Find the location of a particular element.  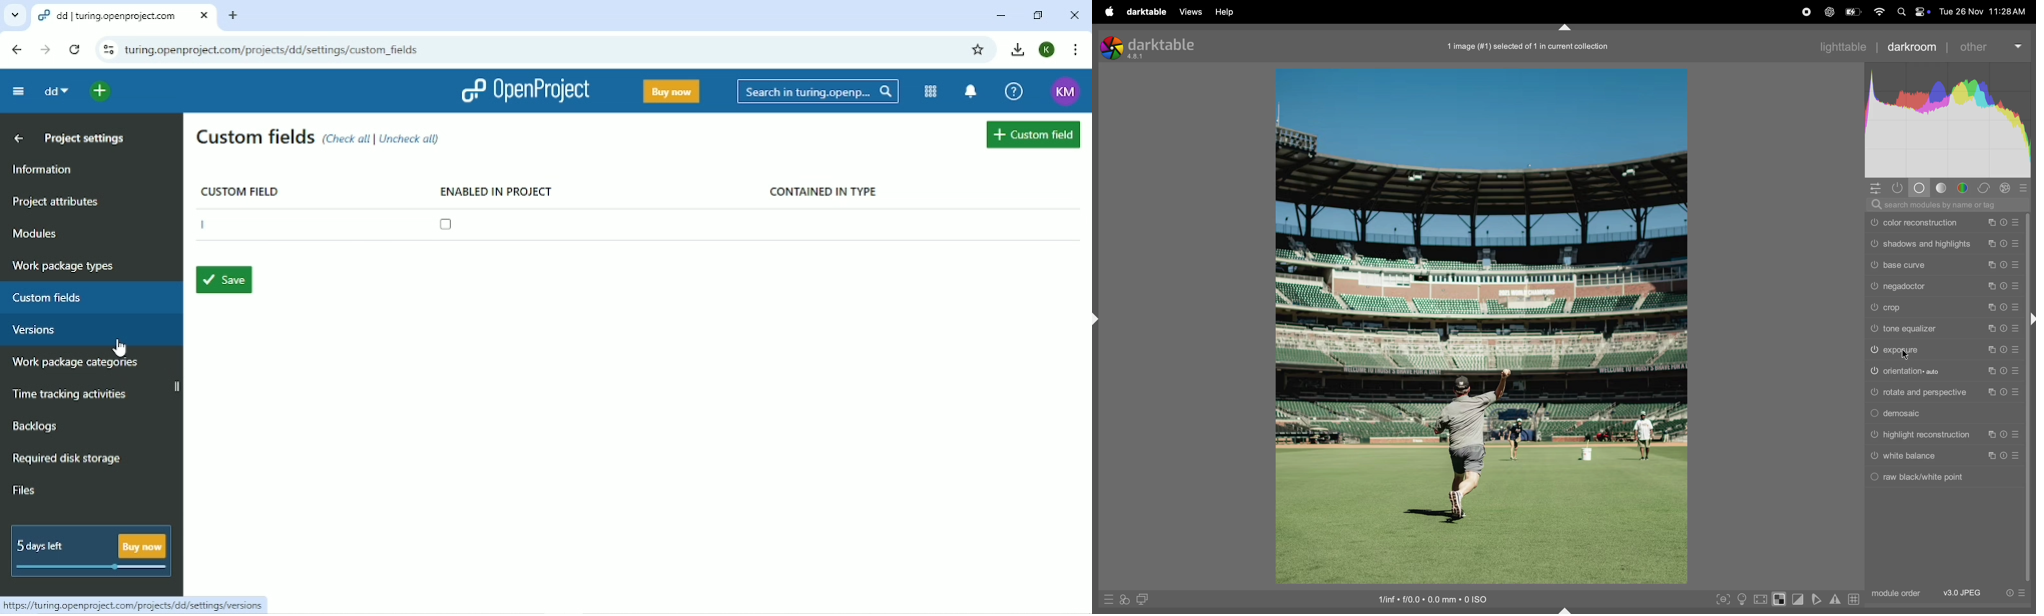

expand or collapse  is located at coordinates (1566, 609).